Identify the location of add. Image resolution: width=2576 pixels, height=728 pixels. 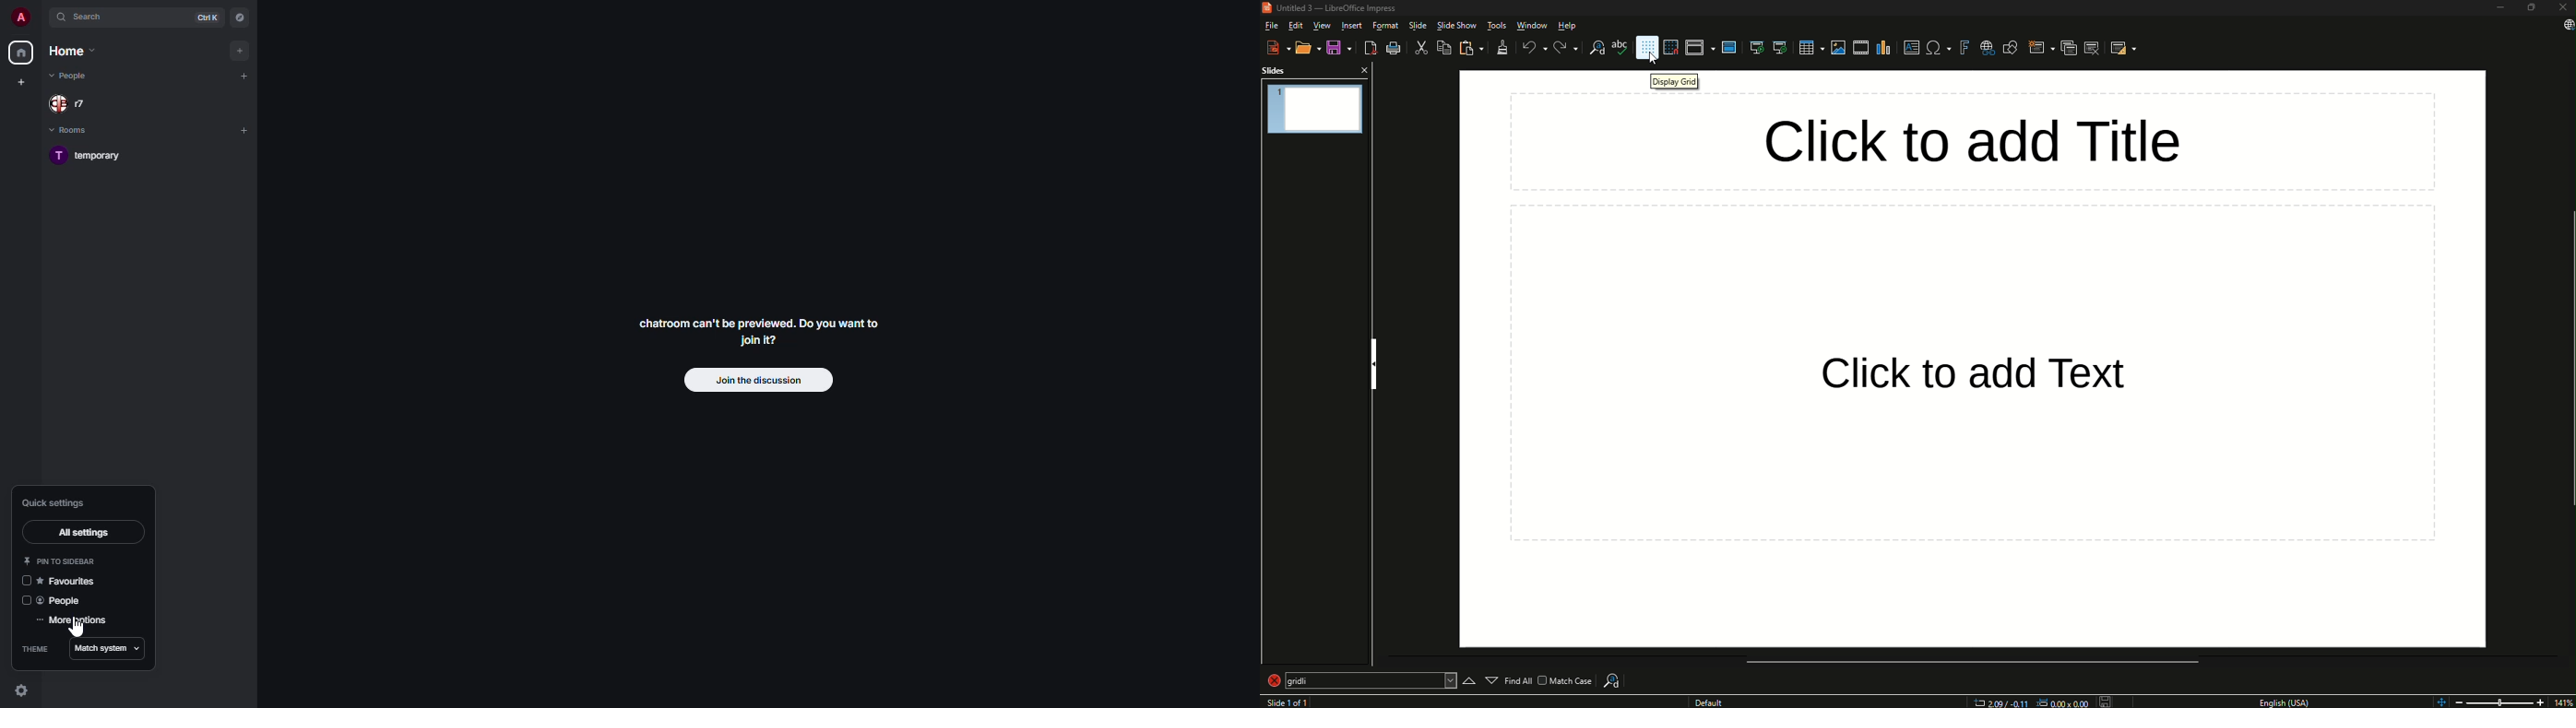
(244, 74).